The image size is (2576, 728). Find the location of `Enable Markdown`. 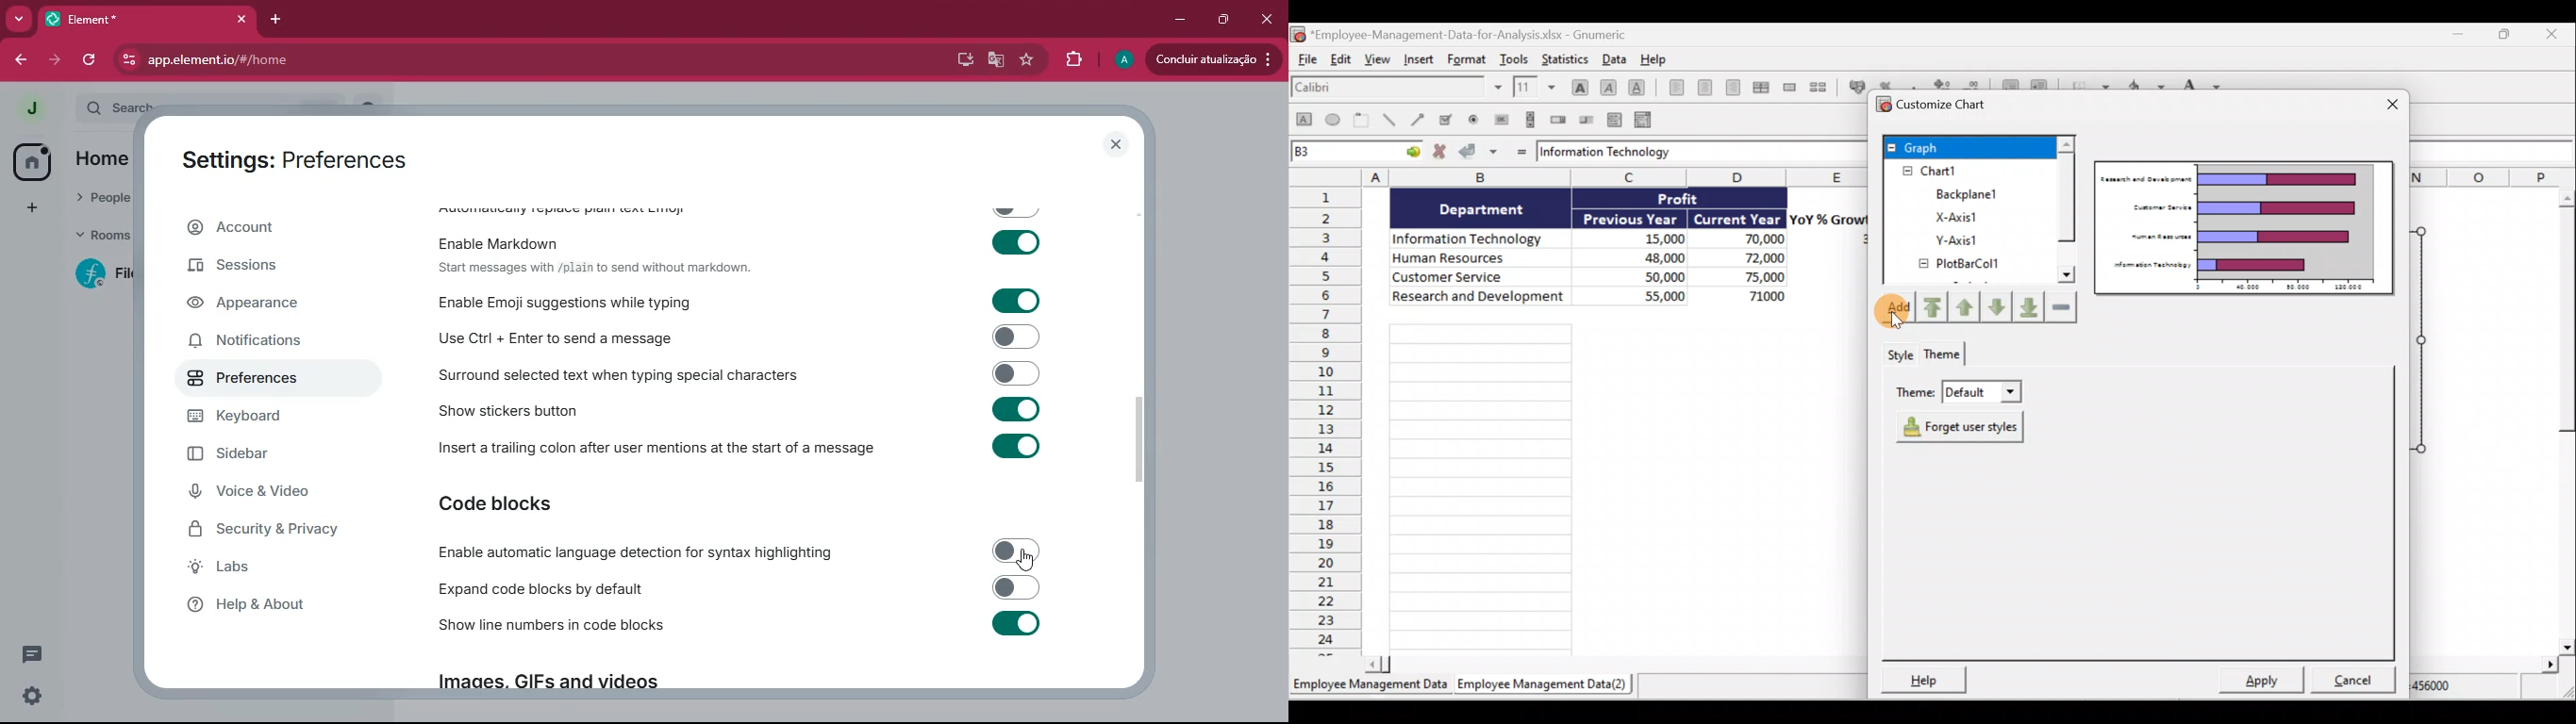

Enable Markdown is located at coordinates (743, 239).